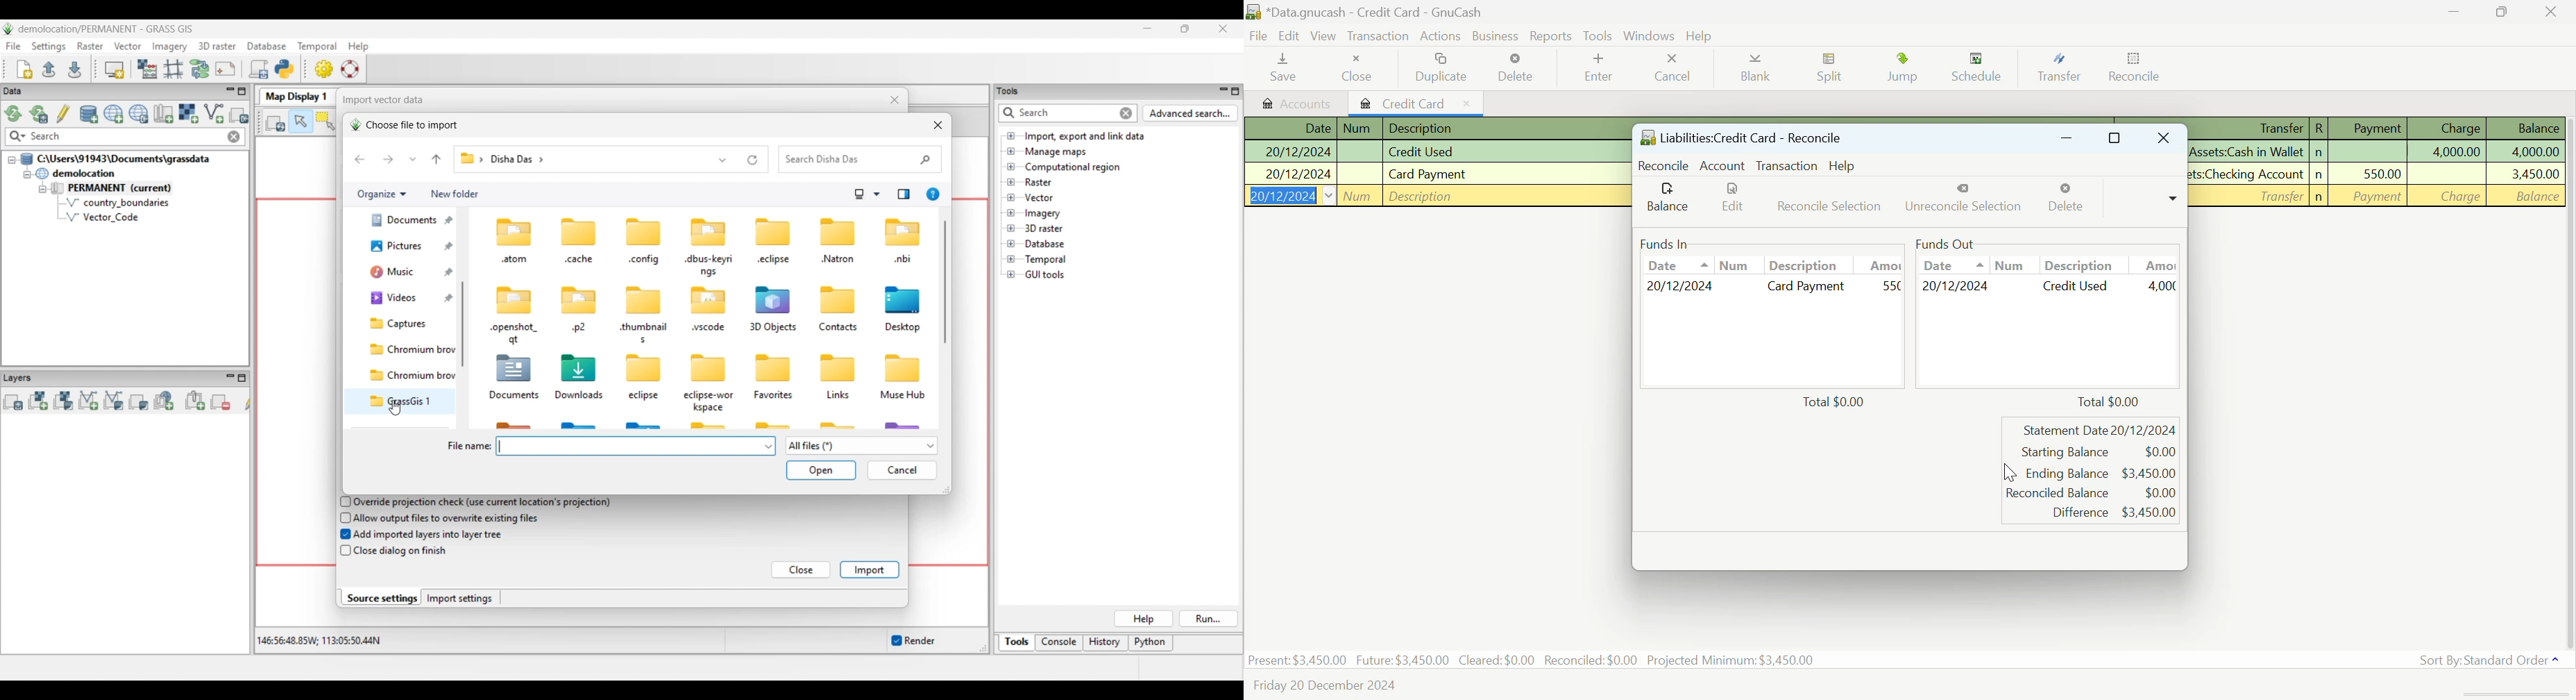 Image resolution: width=2576 pixels, height=700 pixels. I want to click on Help, so click(1843, 165).